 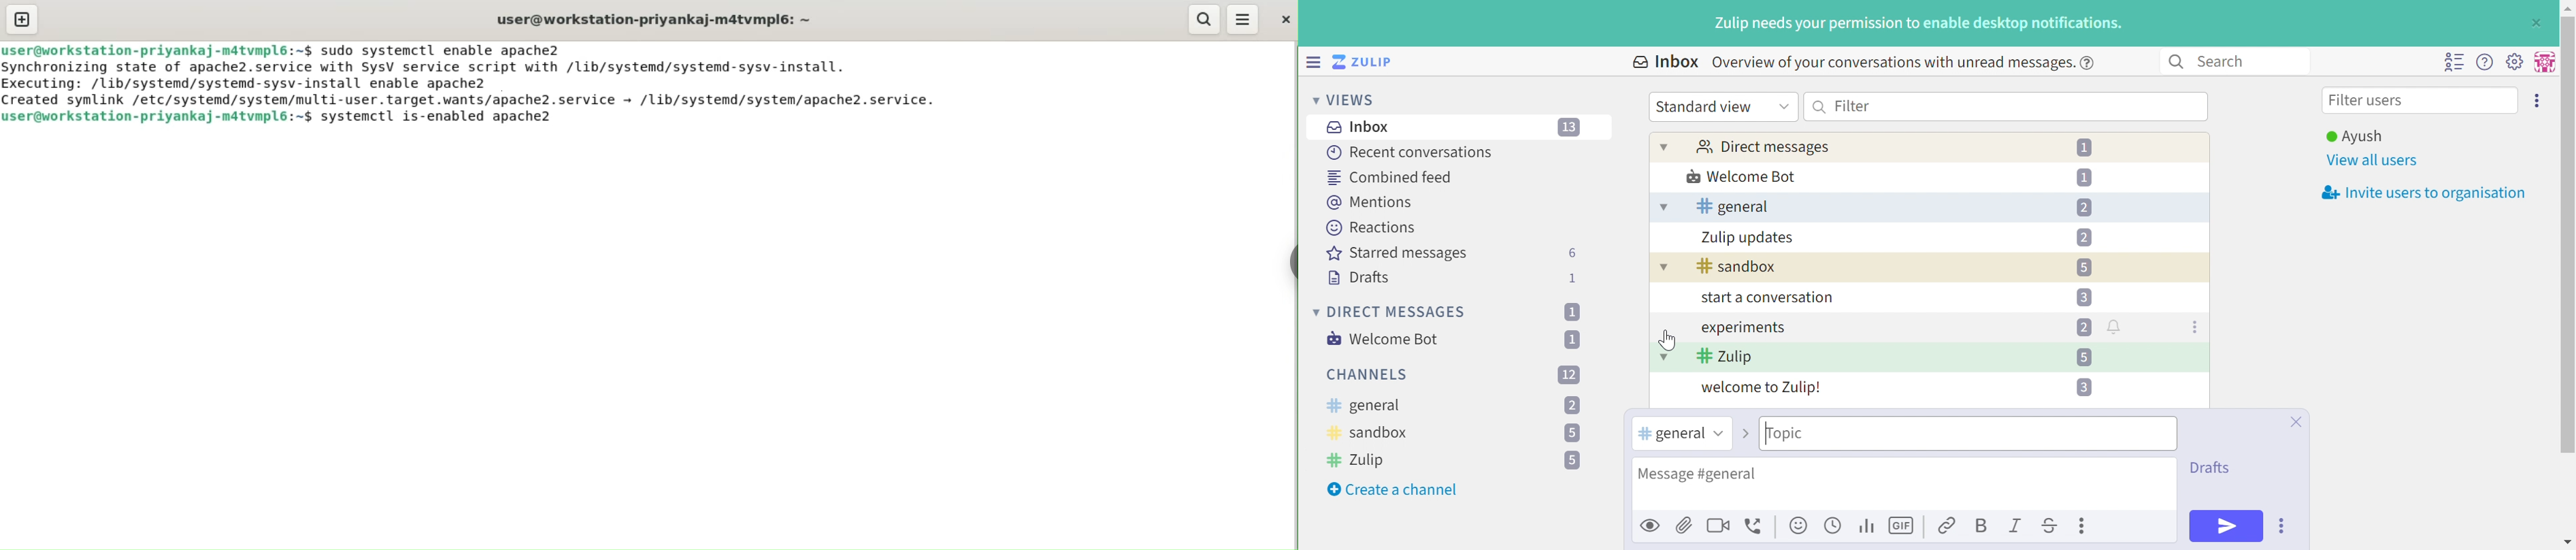 I want to click on Starred messages, so click(x=1397, y=254).